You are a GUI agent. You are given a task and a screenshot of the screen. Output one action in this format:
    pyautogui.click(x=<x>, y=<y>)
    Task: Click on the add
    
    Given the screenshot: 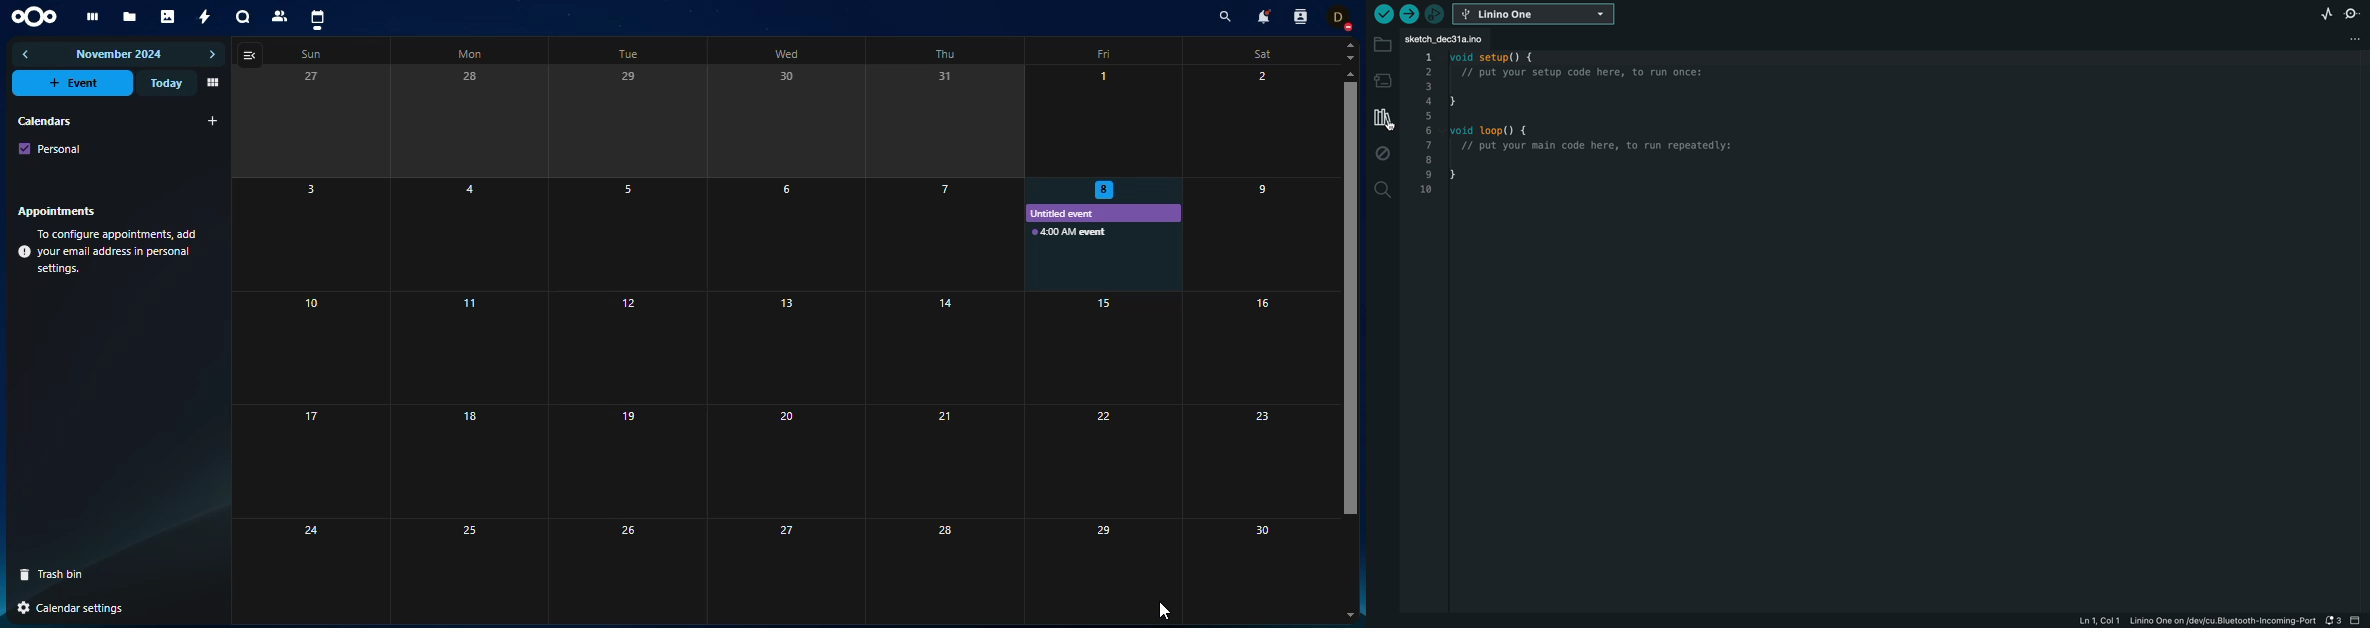 What is the action you would take?
    pyautogui.click(x=213, y=121)
    